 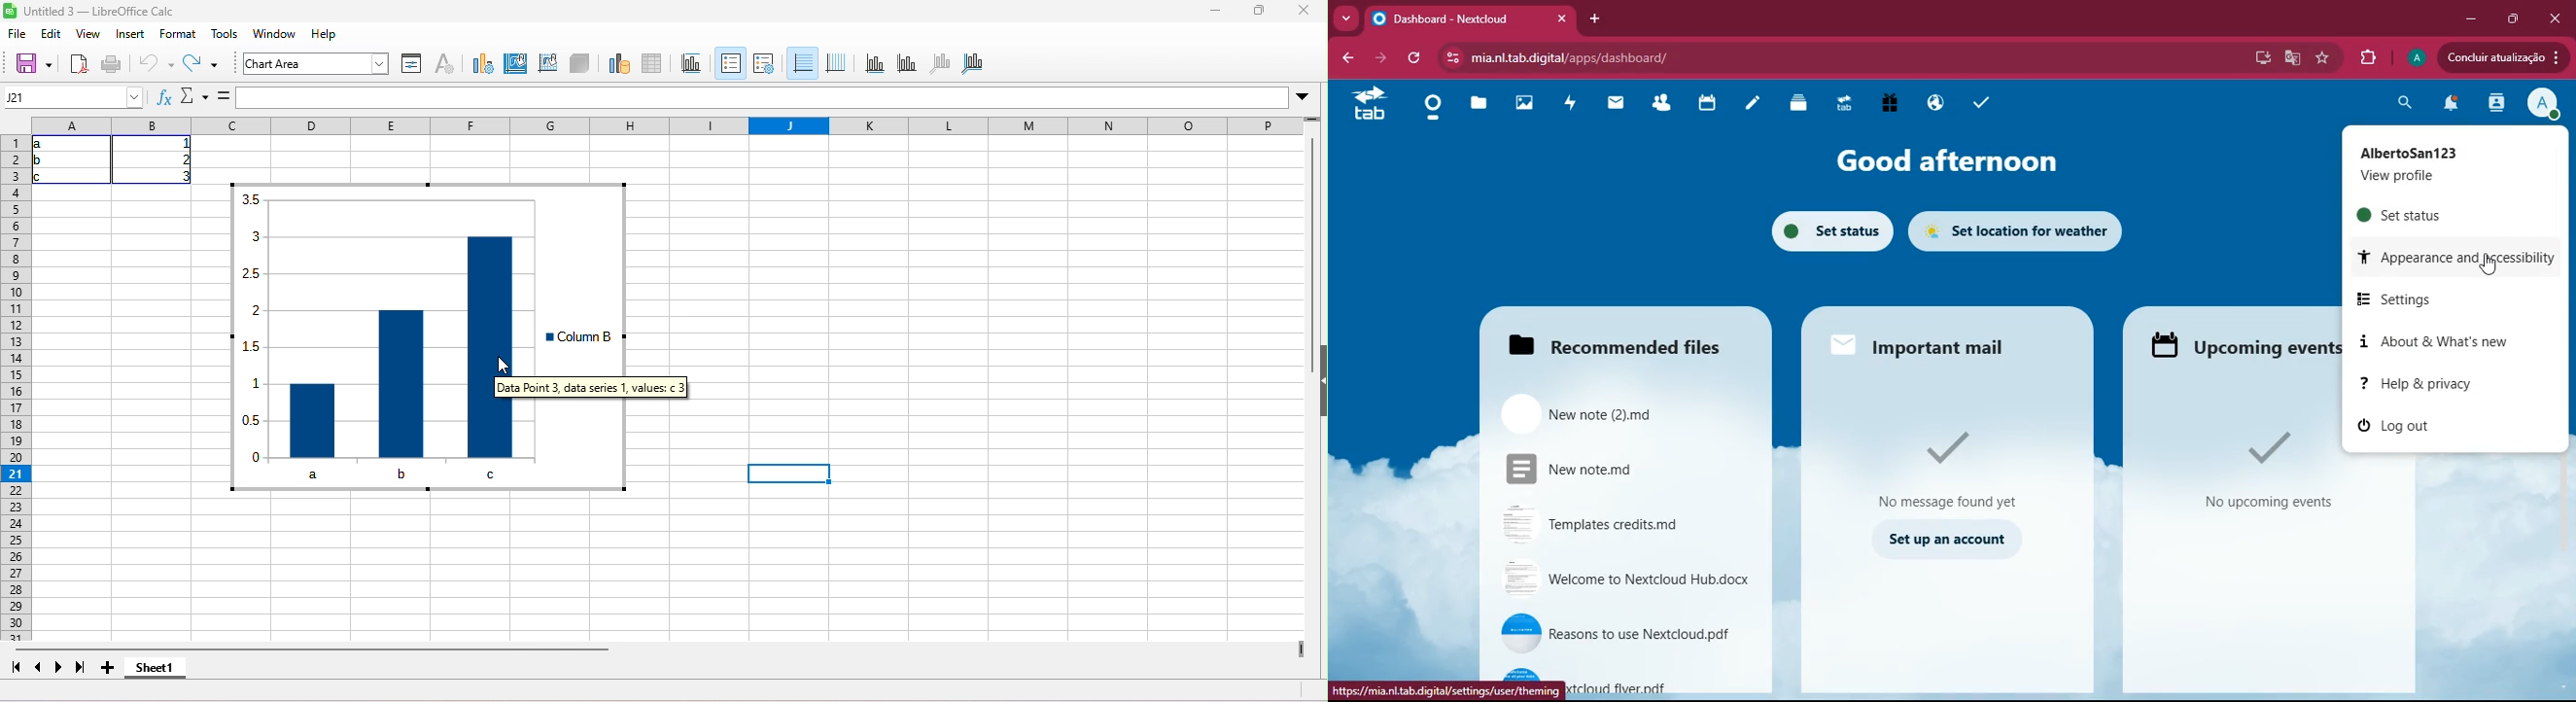 What do you see at coordinates (2544, 103) in the screenshot?
I see `profile` at bounding box center [2544, 103].